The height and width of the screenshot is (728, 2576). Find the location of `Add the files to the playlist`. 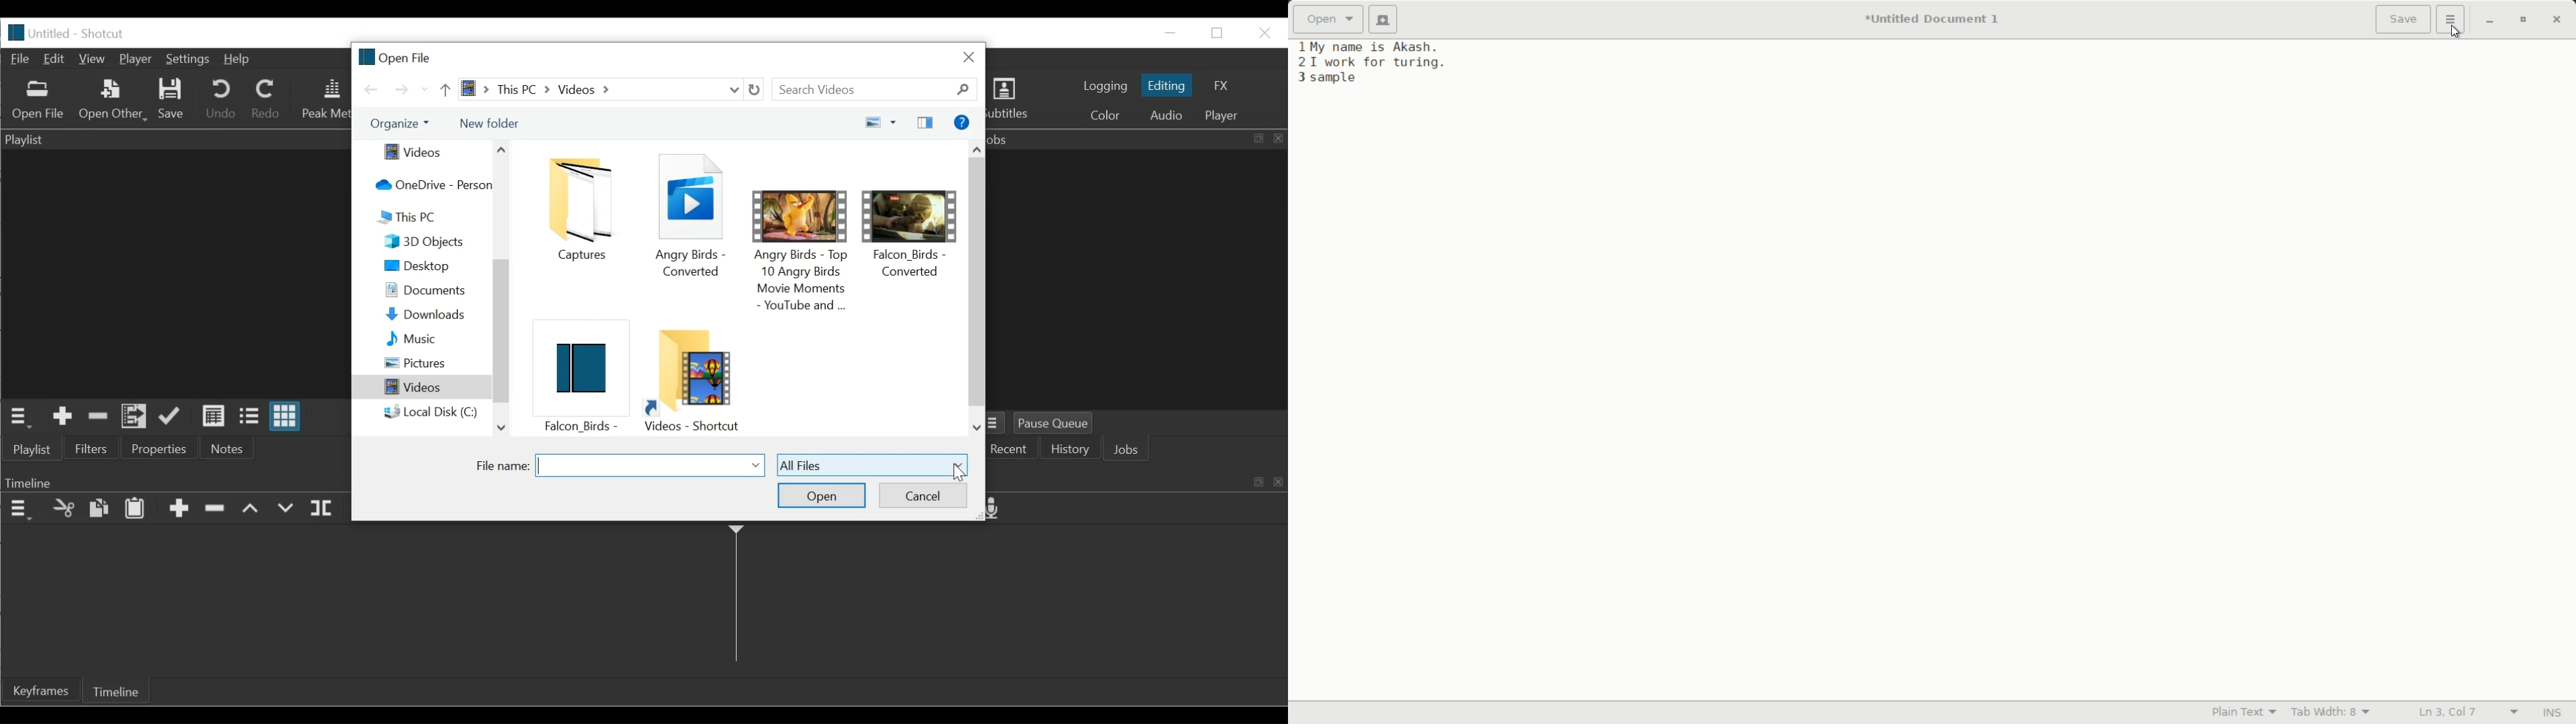

Add the files to the playlist is located at coordinates (133, 416).